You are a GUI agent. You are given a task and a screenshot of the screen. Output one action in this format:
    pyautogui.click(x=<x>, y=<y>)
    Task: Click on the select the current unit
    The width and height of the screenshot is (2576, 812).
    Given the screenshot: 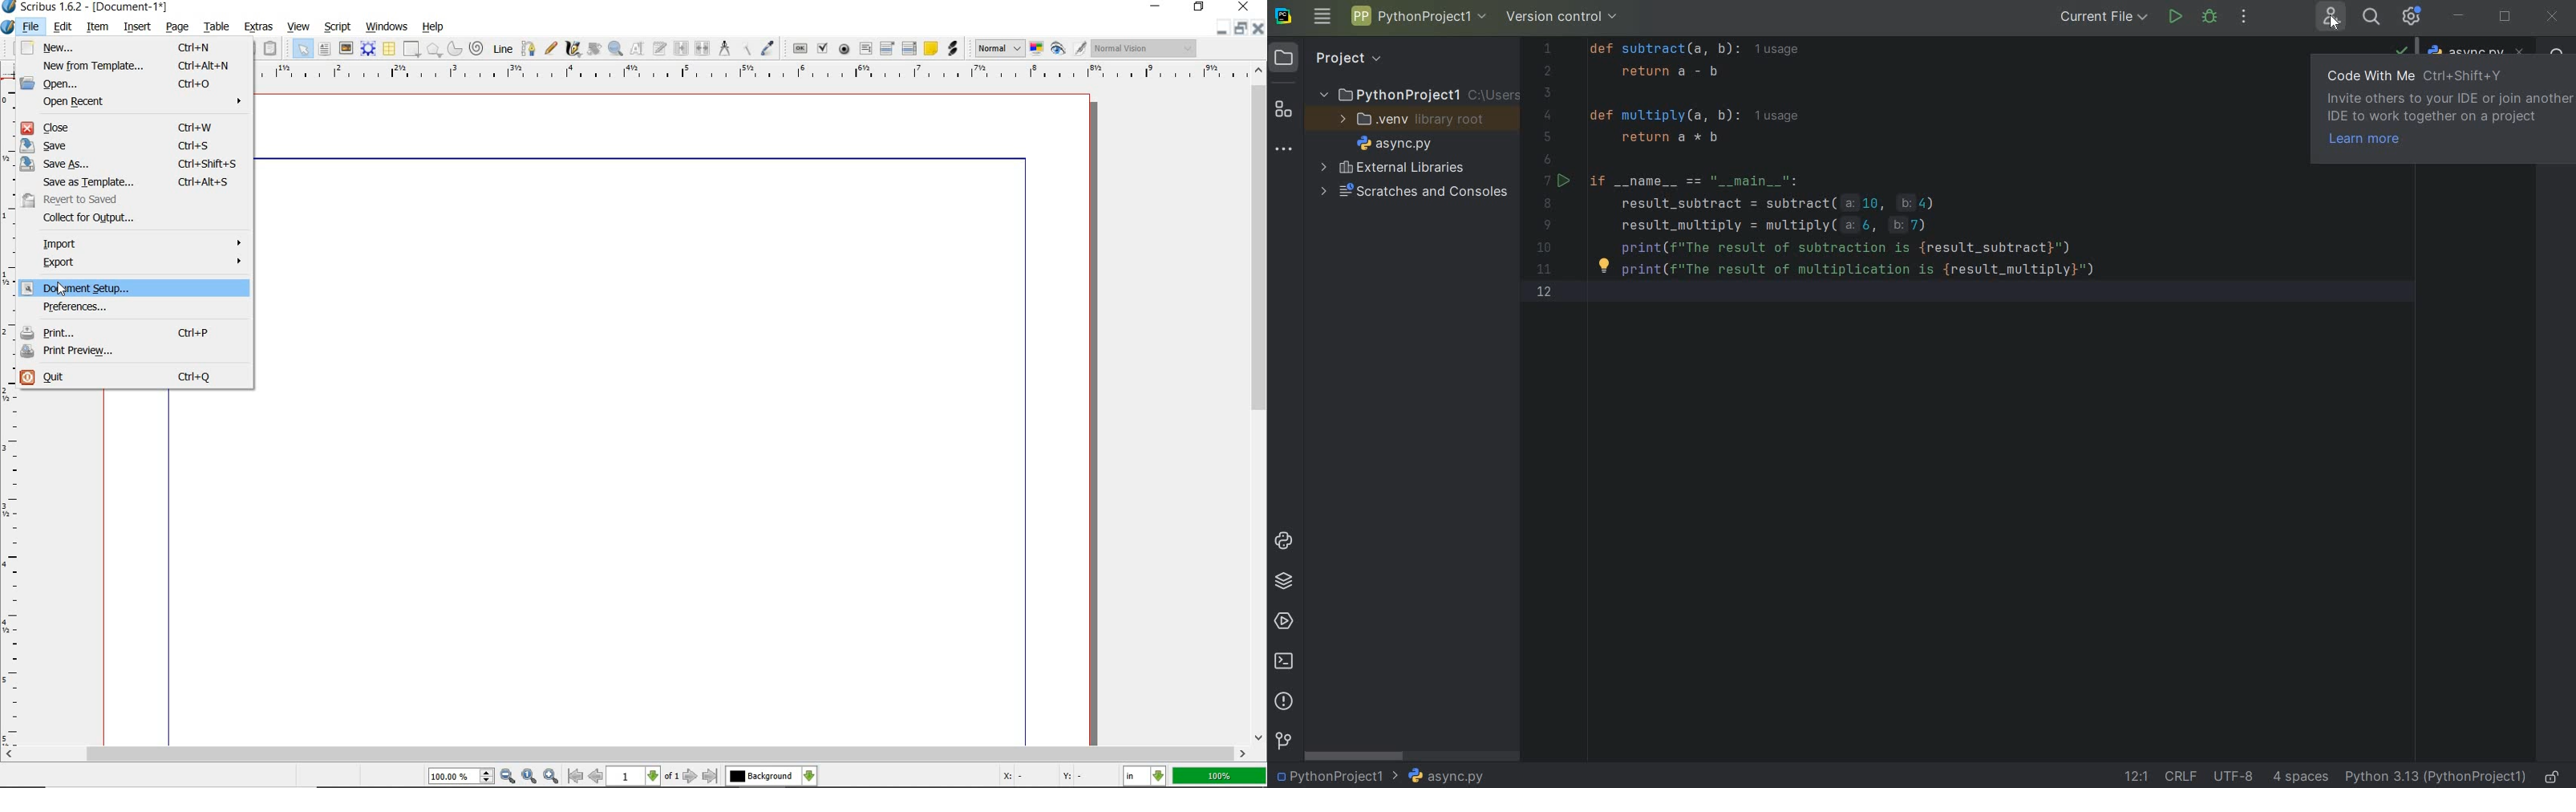 What is the action you would take?
    pyautogui.click(x=1144, y=776)
    